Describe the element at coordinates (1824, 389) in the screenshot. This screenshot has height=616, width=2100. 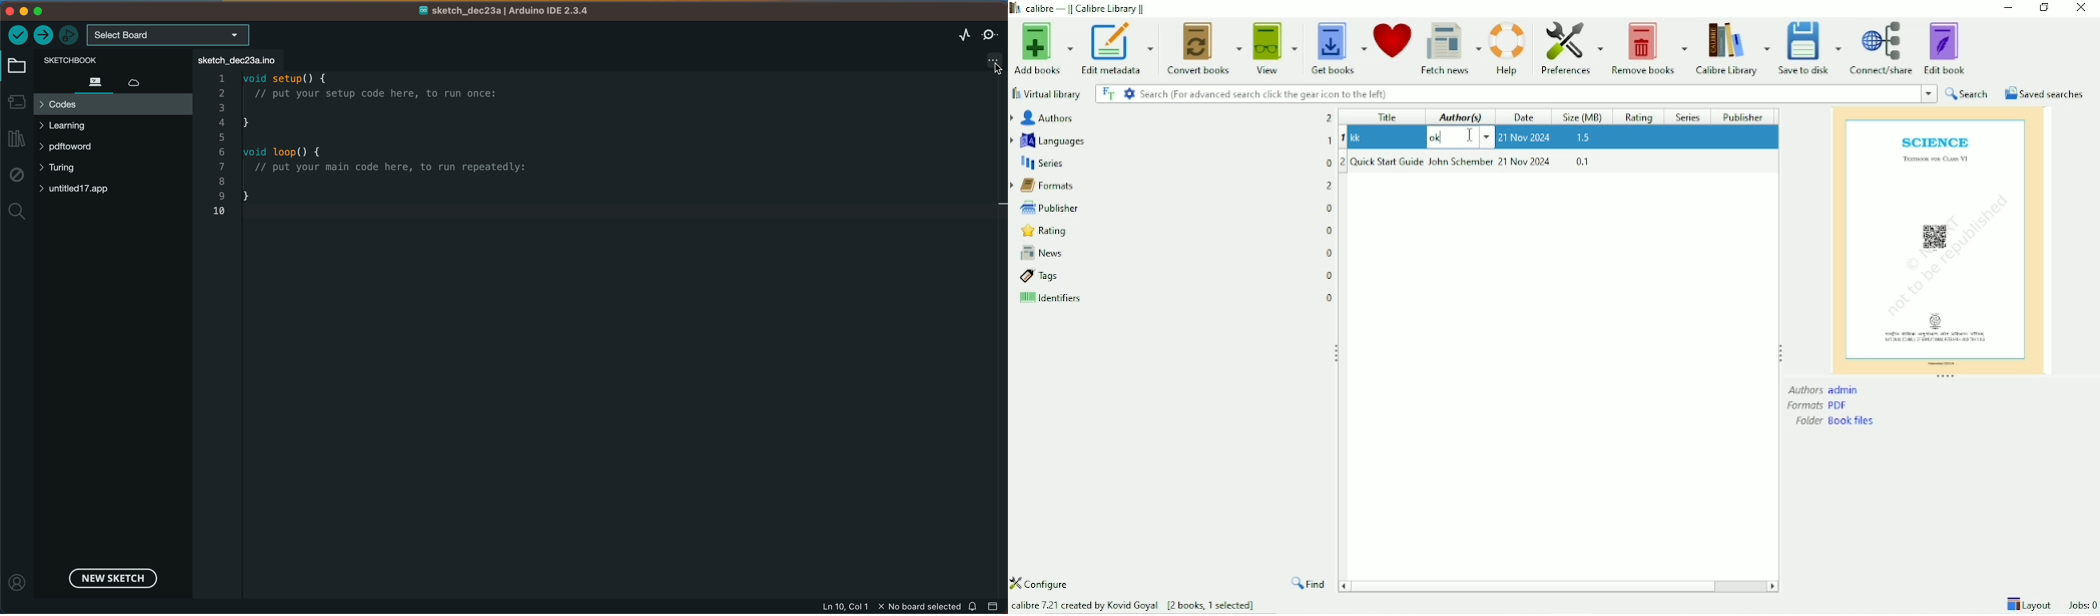
I see `Authors` at that location.